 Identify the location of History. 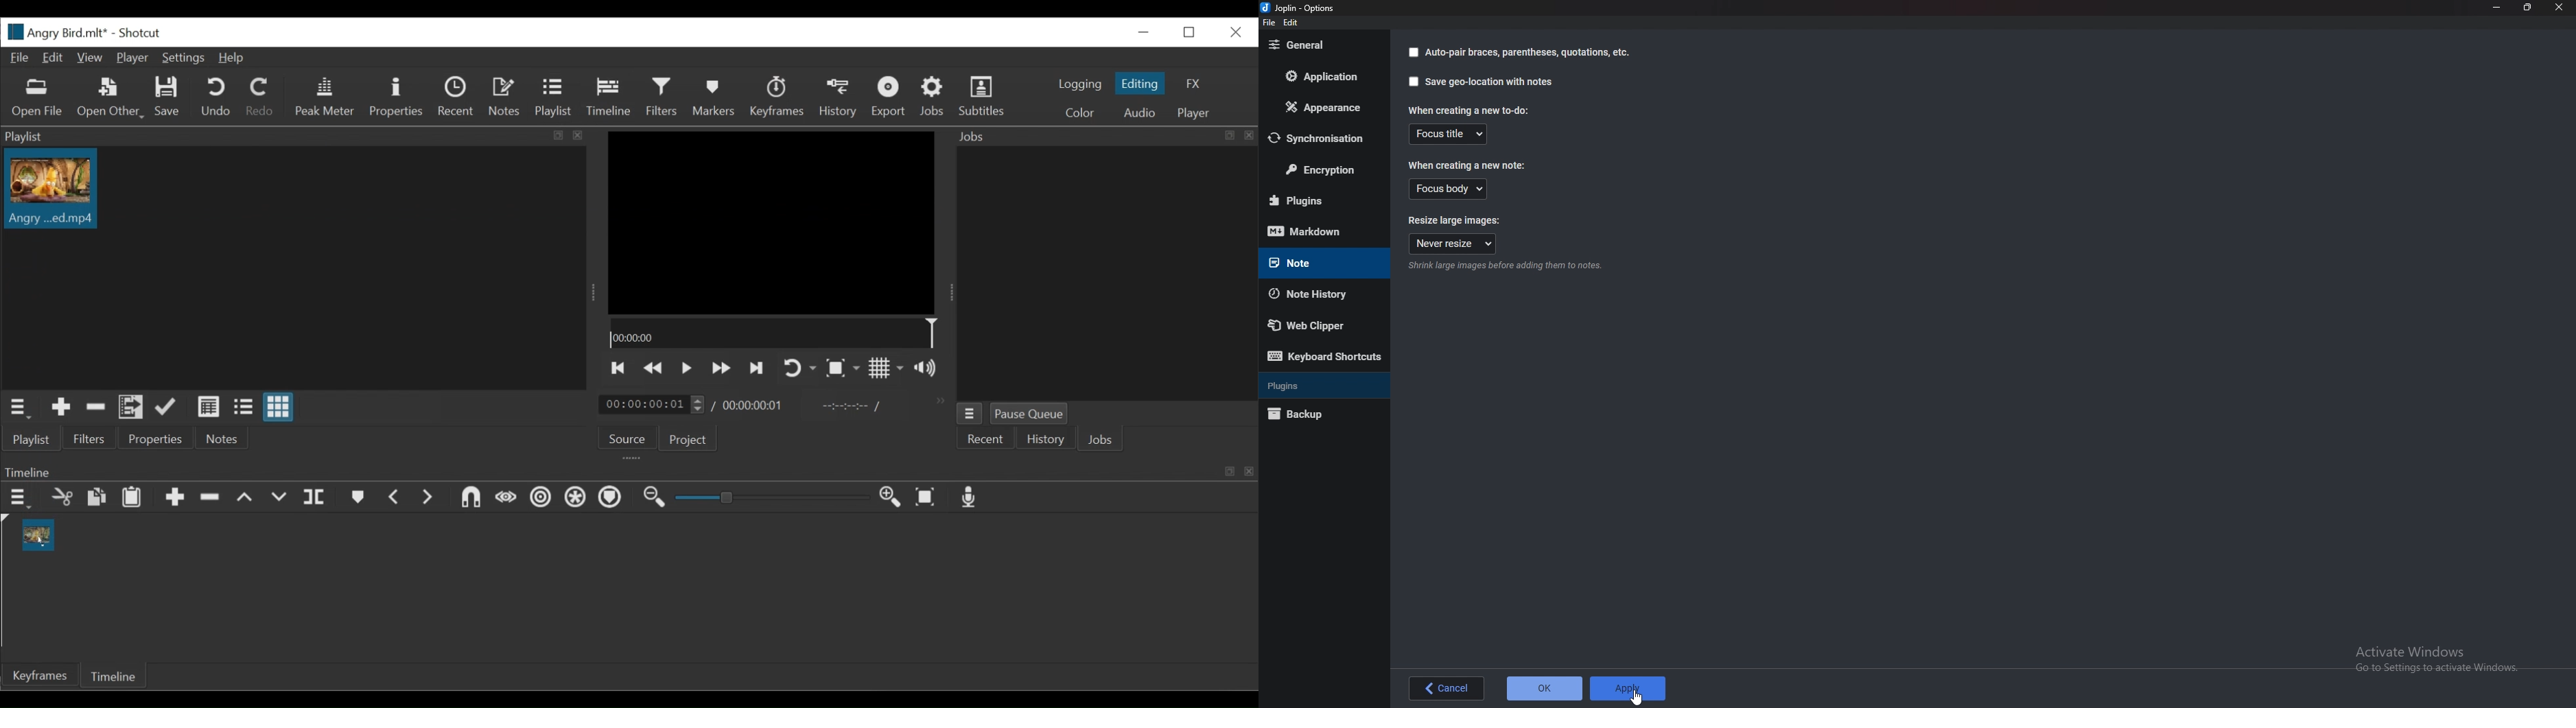
(839, 98).